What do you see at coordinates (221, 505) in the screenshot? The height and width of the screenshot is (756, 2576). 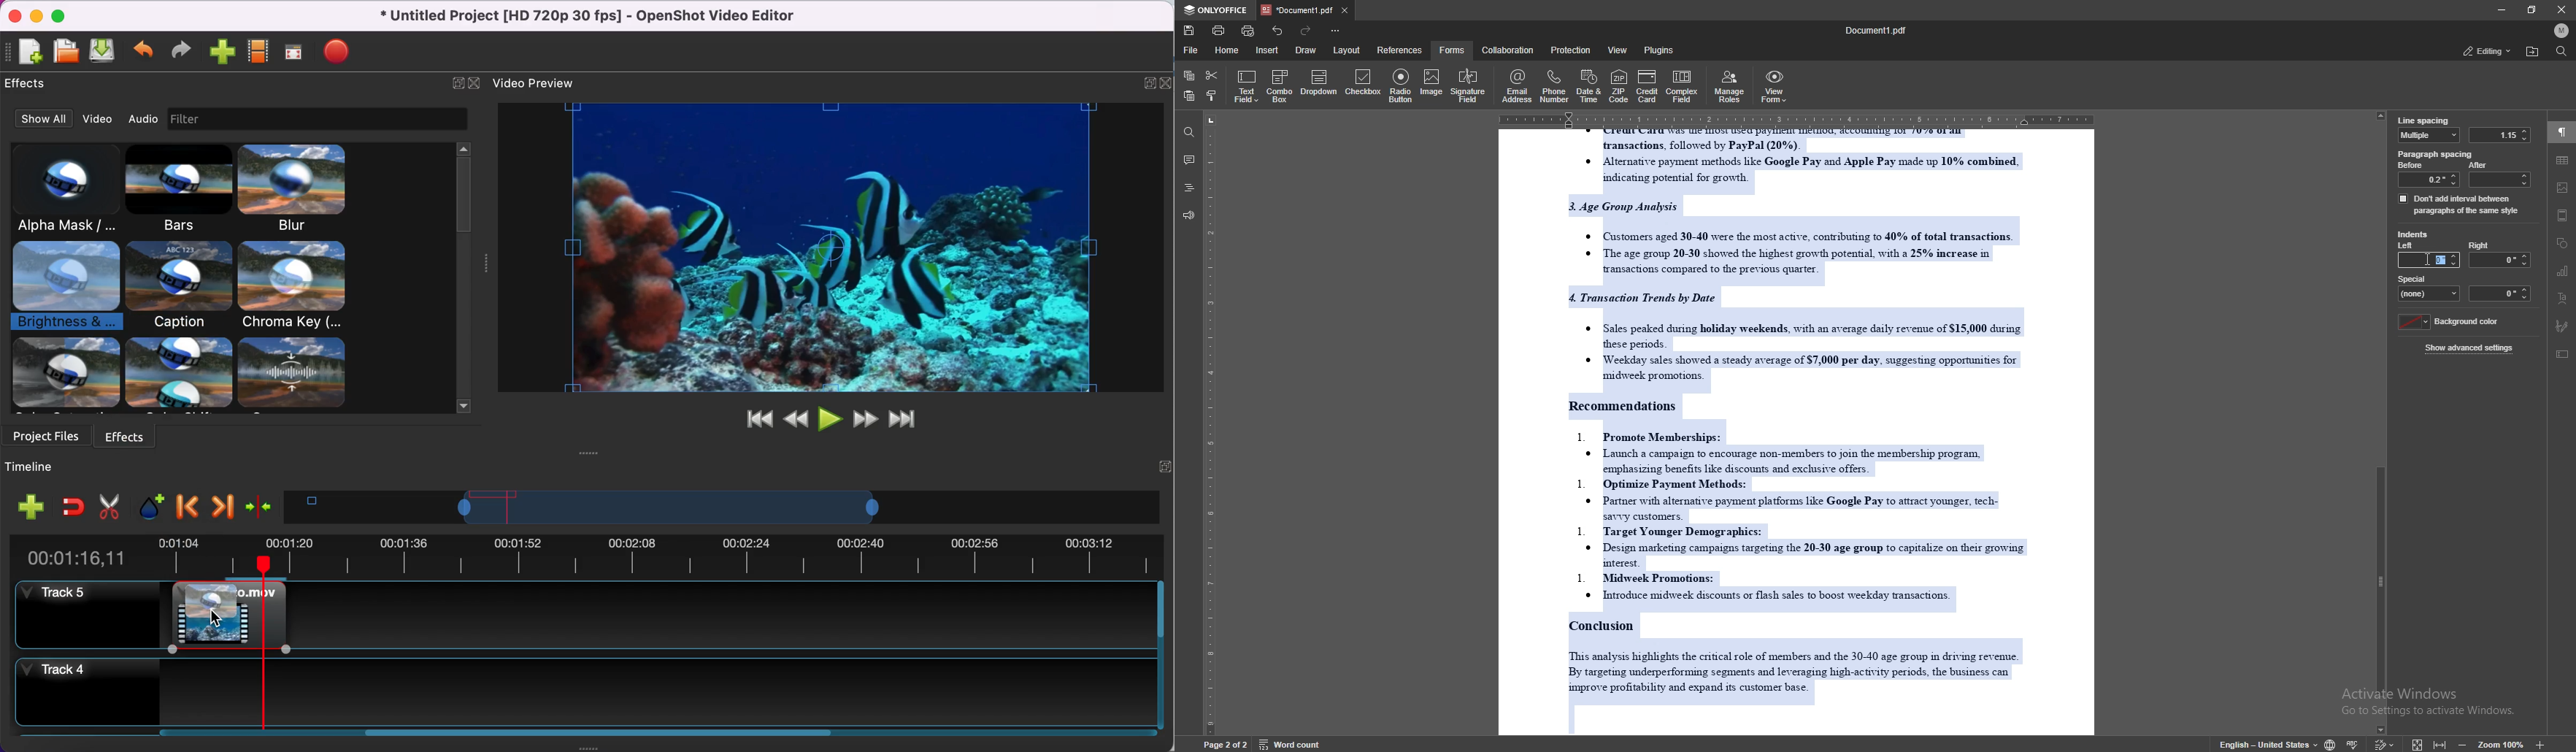 I see `next marker` at bounding box center [221, 505].